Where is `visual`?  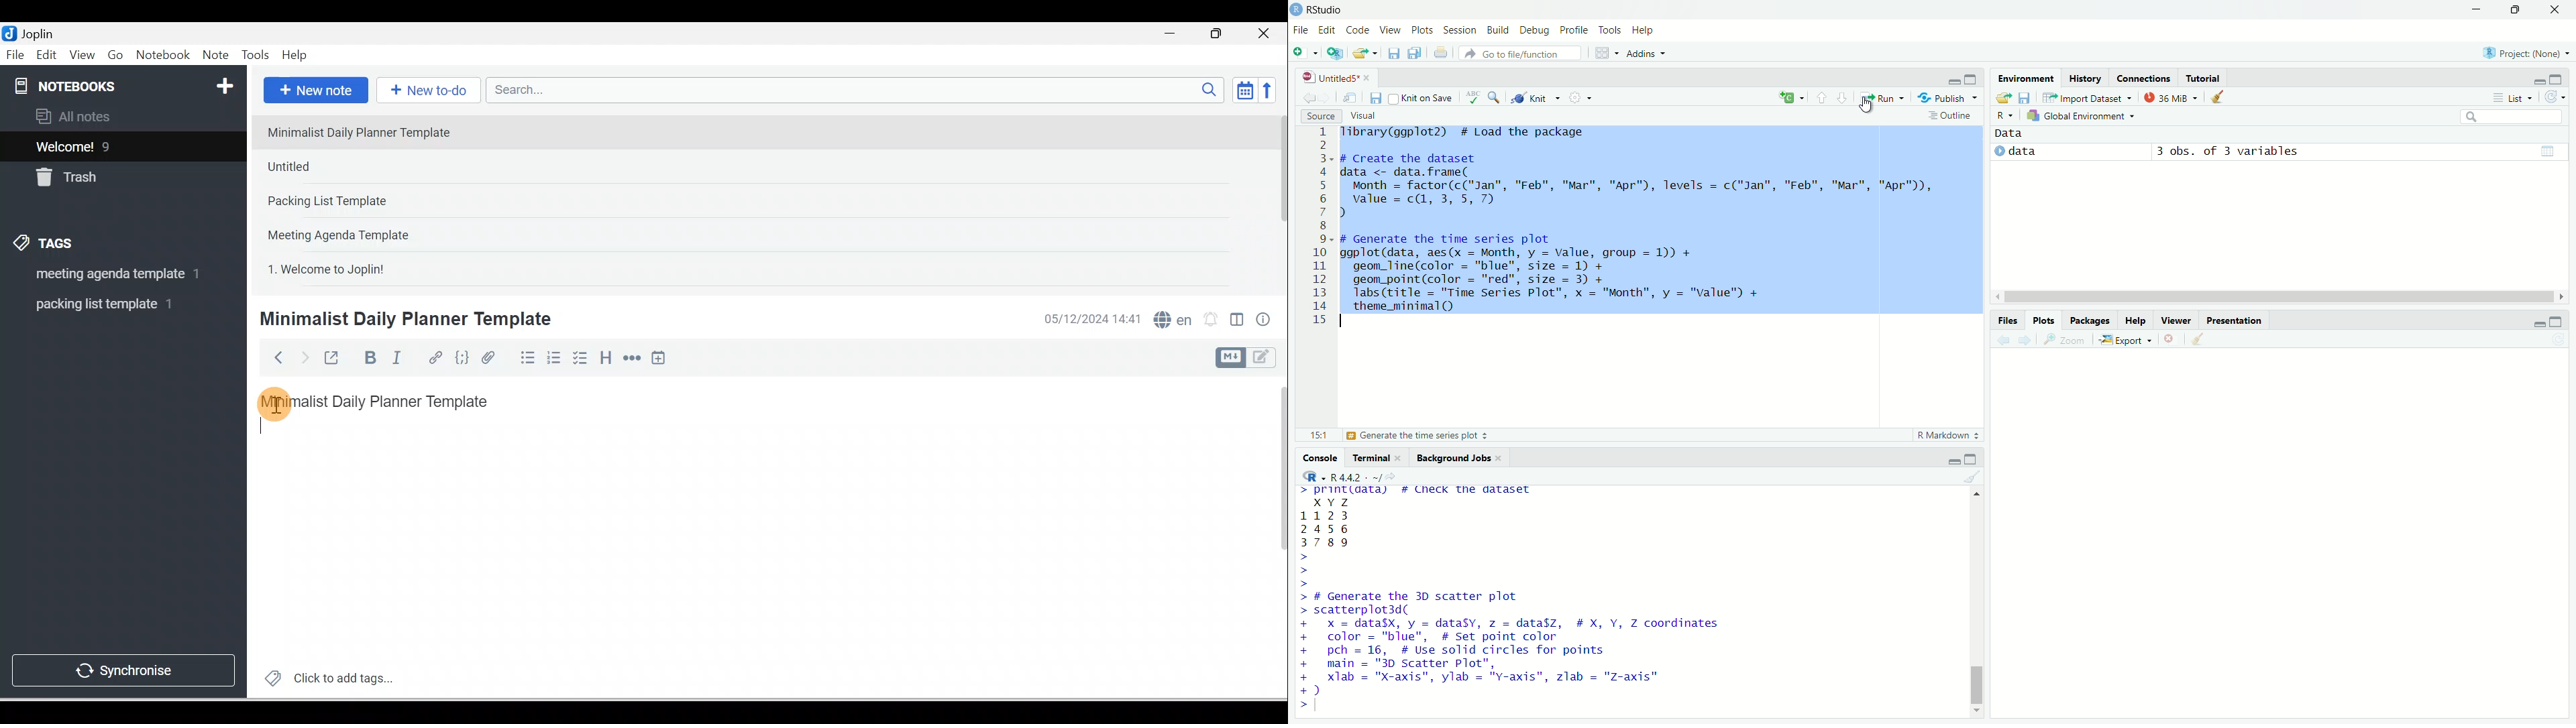 visual is located at coordinates (1366, 115).